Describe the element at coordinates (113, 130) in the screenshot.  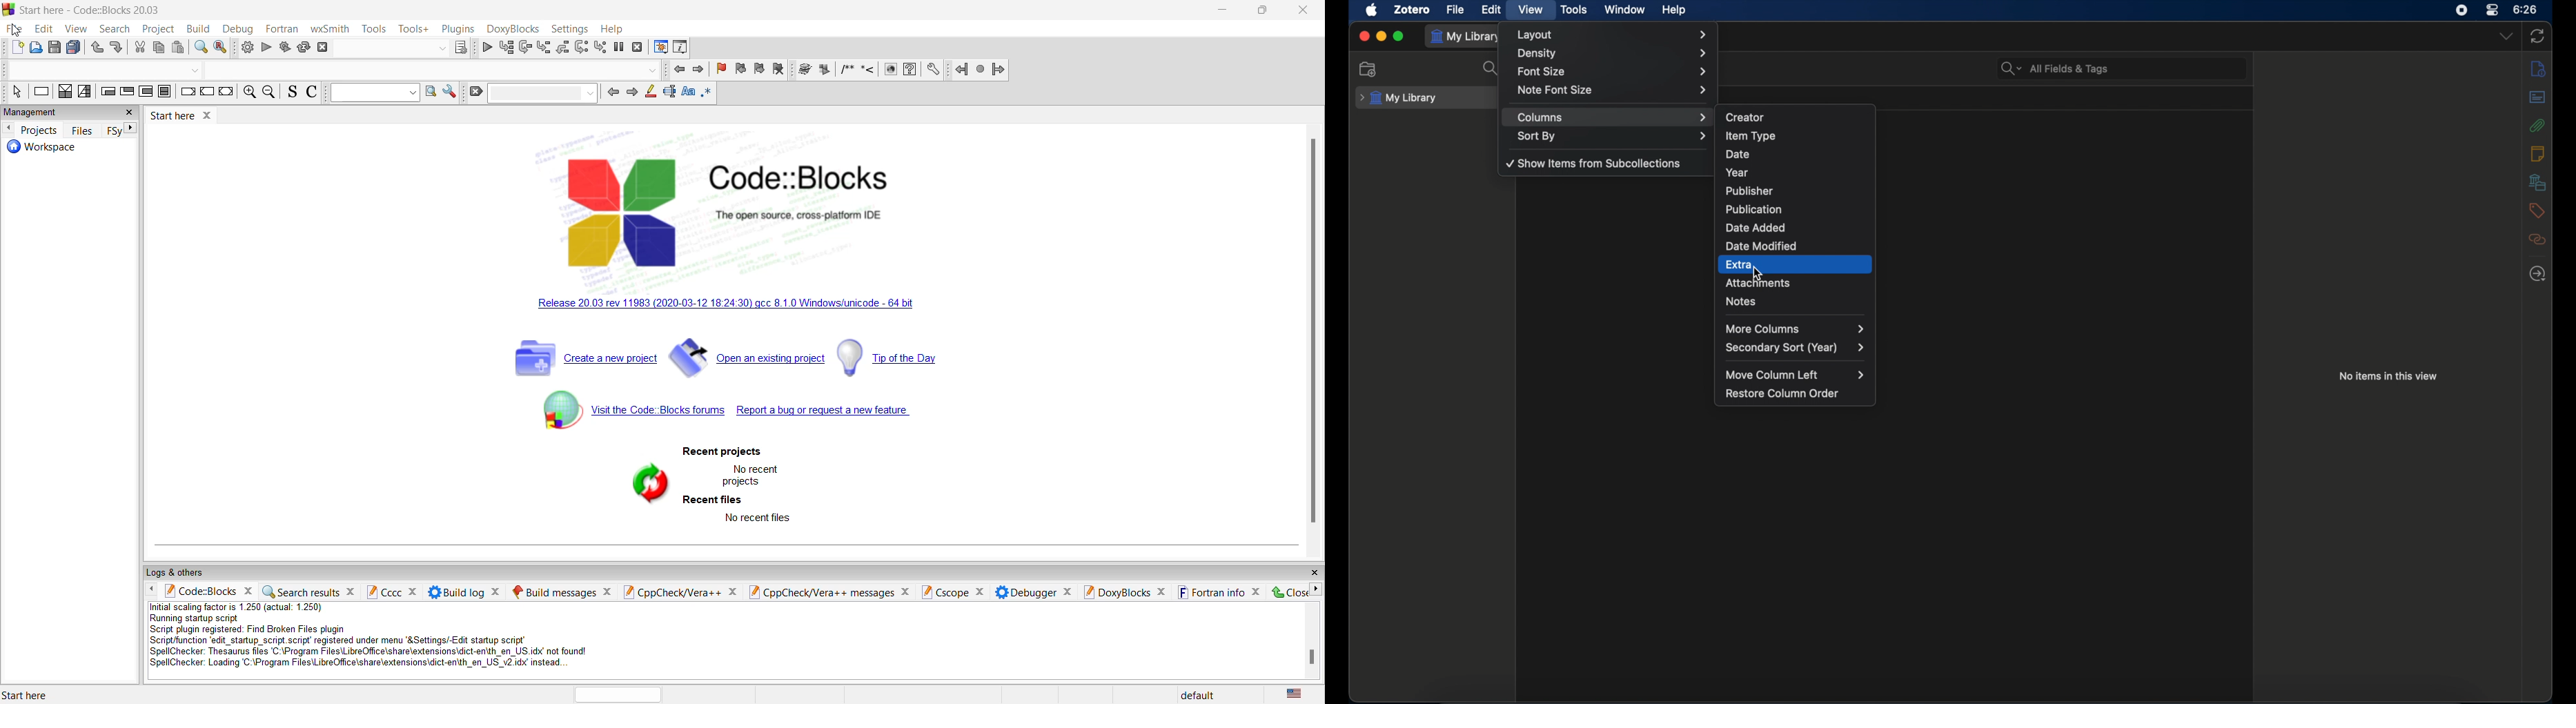
I see `fsync` at that location.